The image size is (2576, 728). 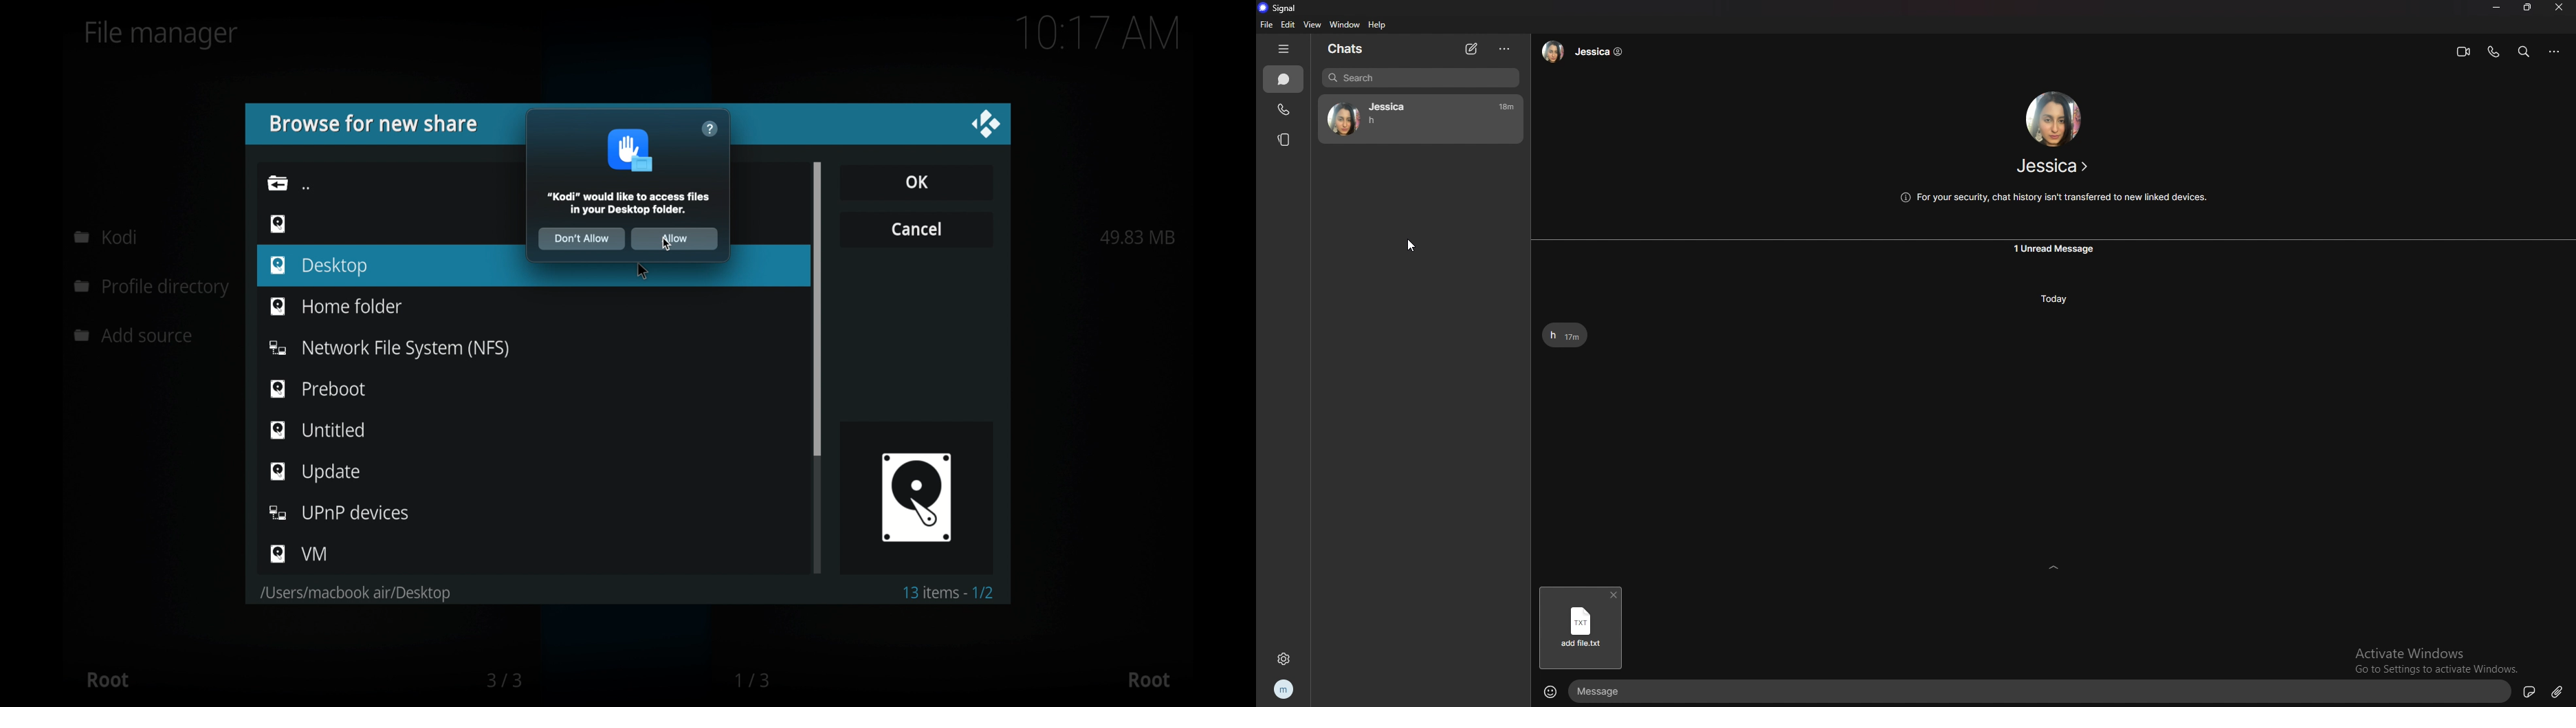 I want to click on 3/3, so click(x=503, y=680).